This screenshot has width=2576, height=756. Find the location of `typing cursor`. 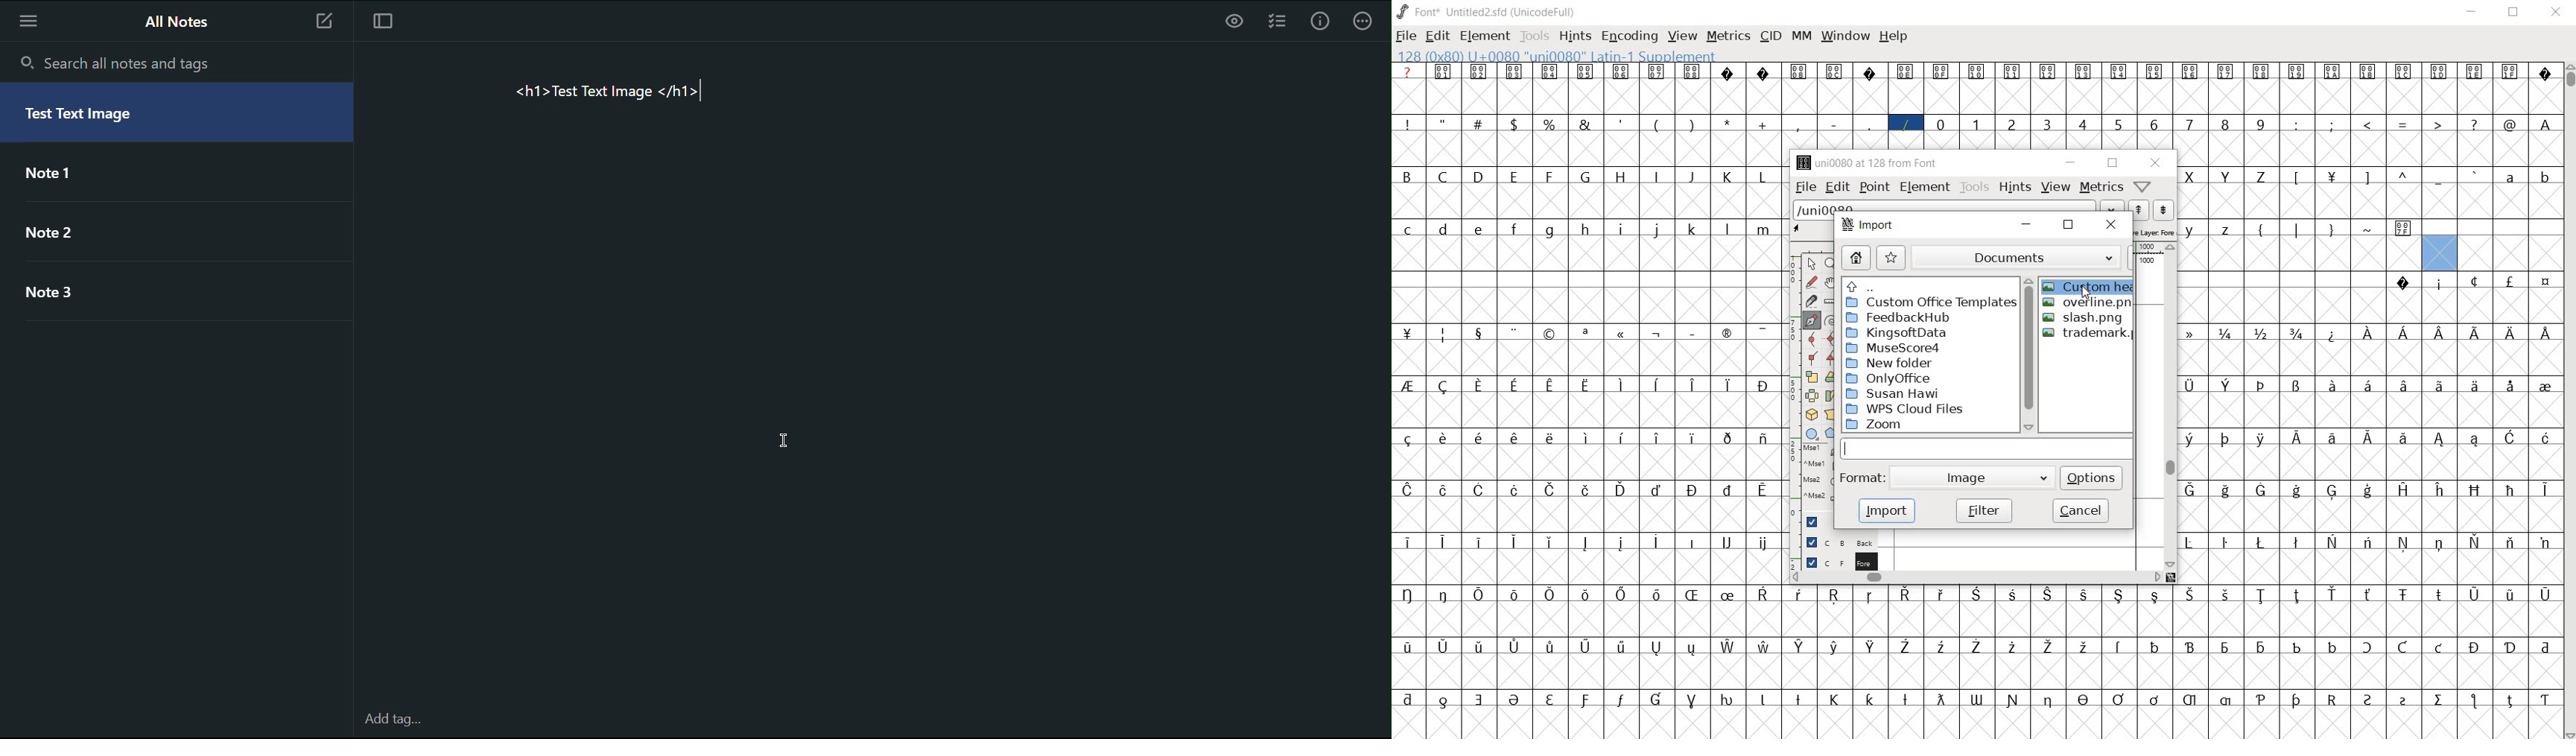

typing cursor is located at coordinates (711, 91).